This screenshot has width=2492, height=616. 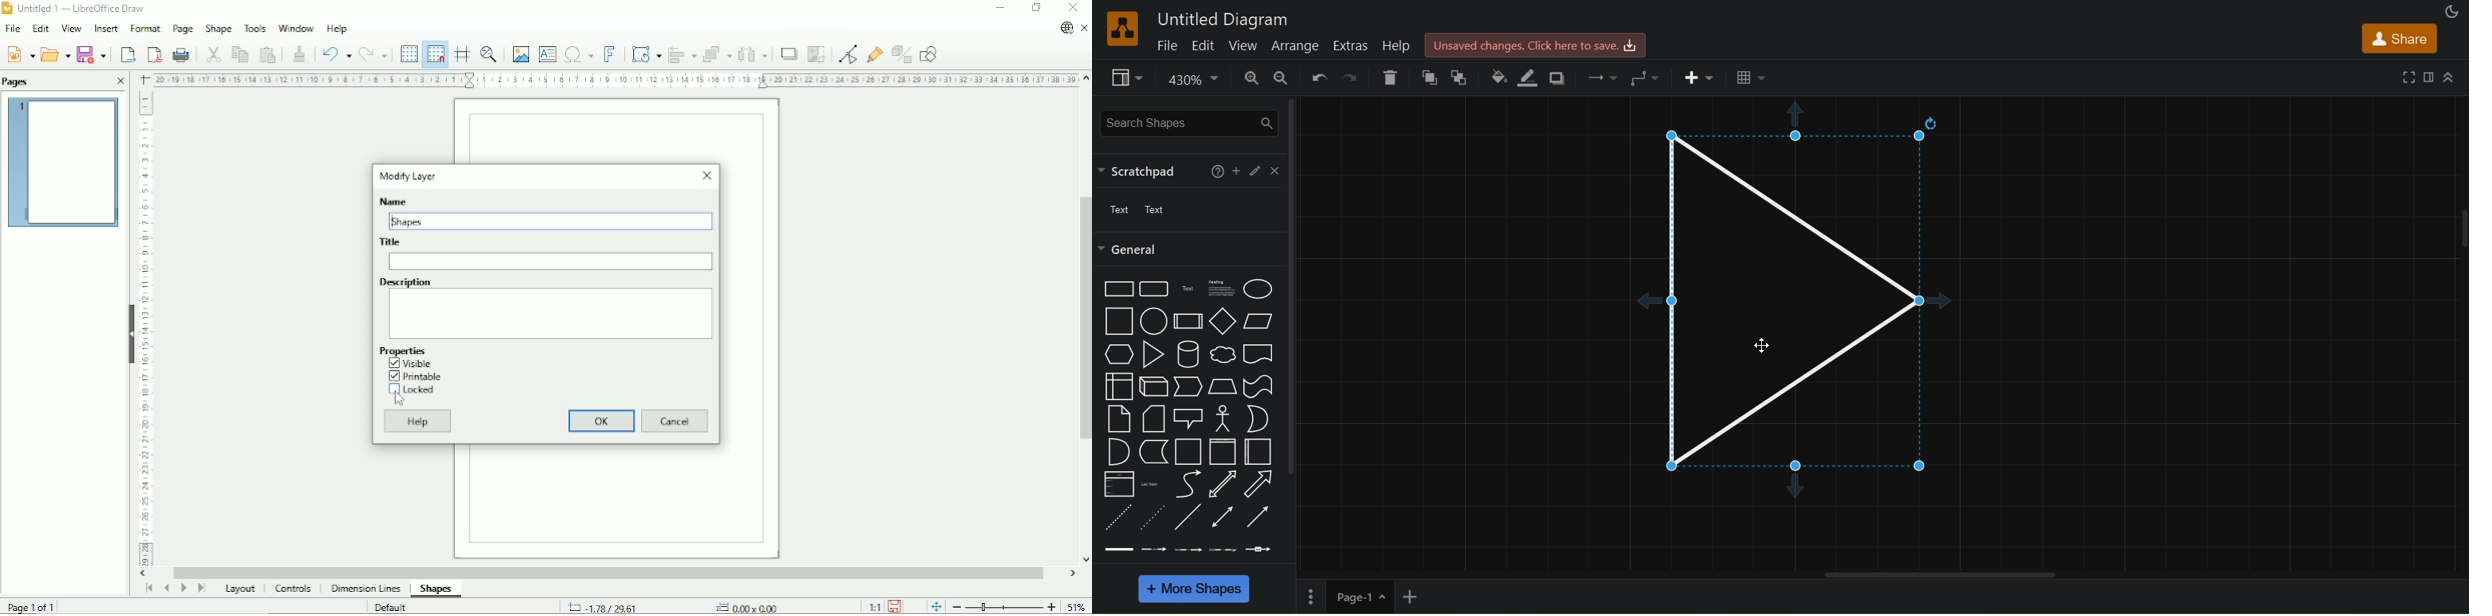 What do you see at coordinates (874, 606) in the screenshot?
I see `Scaling factor` at bounding box center [874, 606].